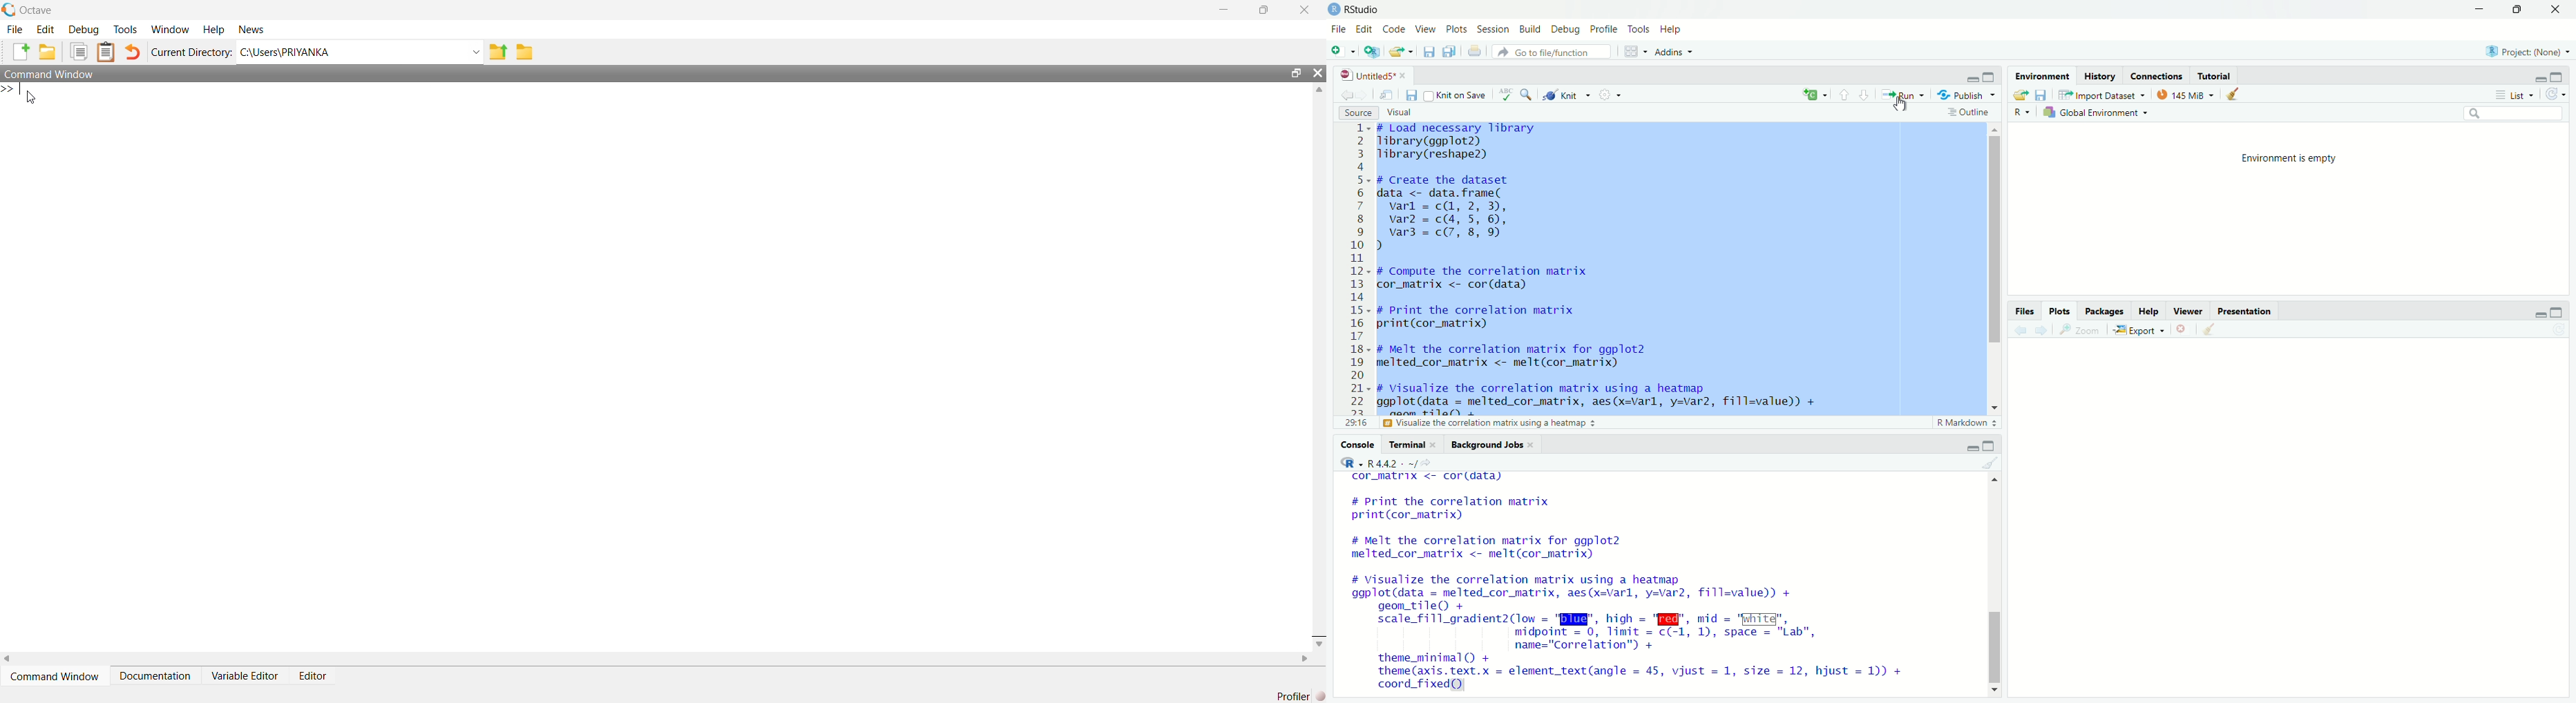  I want to click on clear plots, so click(2211, 329).